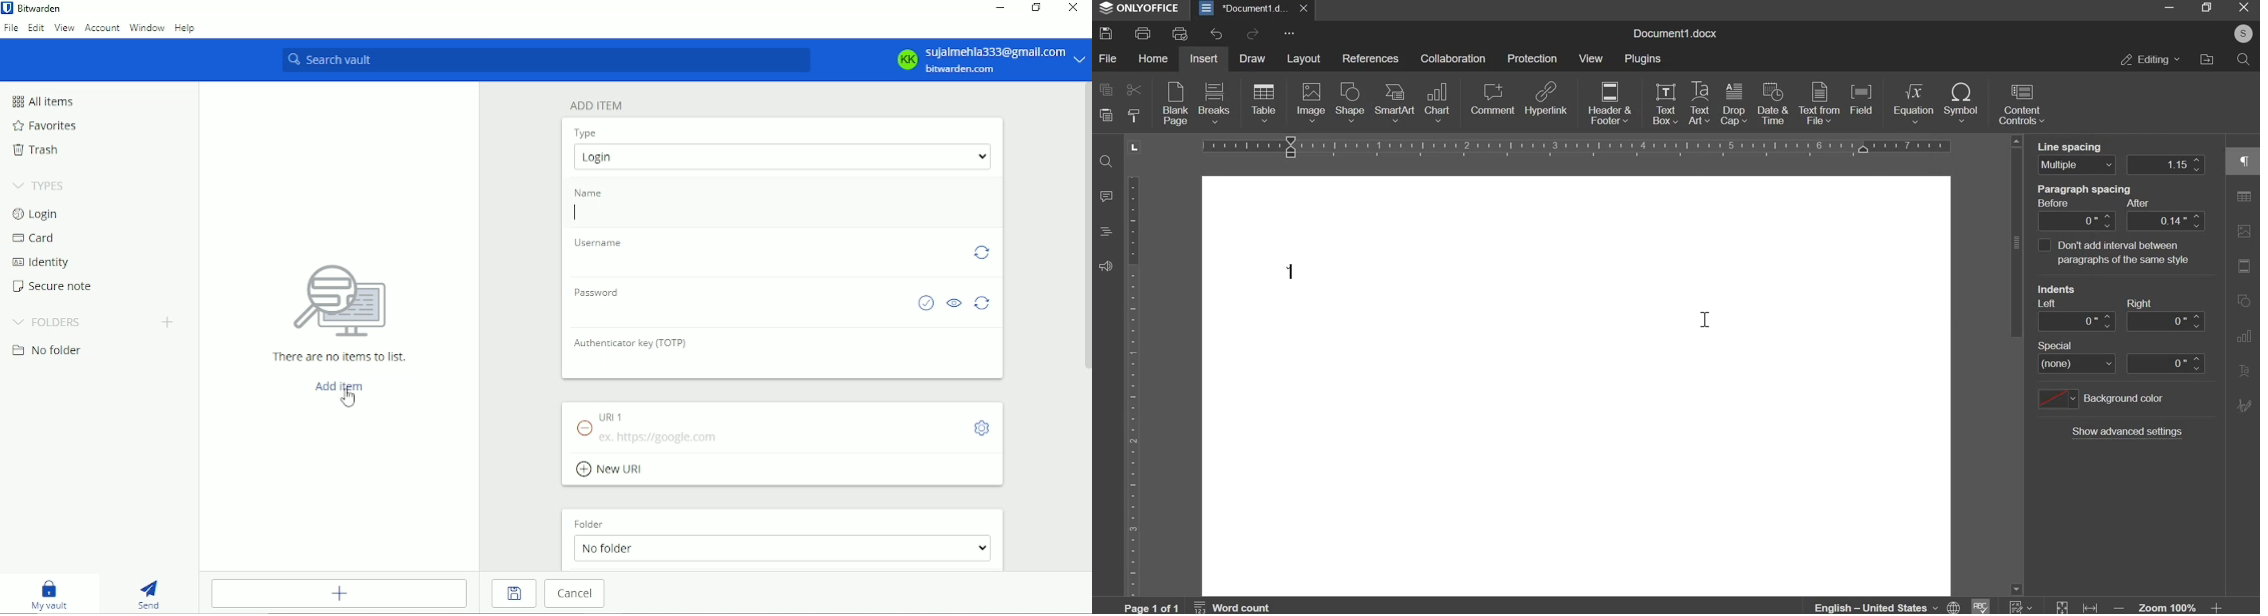 This screenshot has height=616, width=2268. Describe the element at coordinates (1303, 58) in the screenshot. I see `layout` at that location.